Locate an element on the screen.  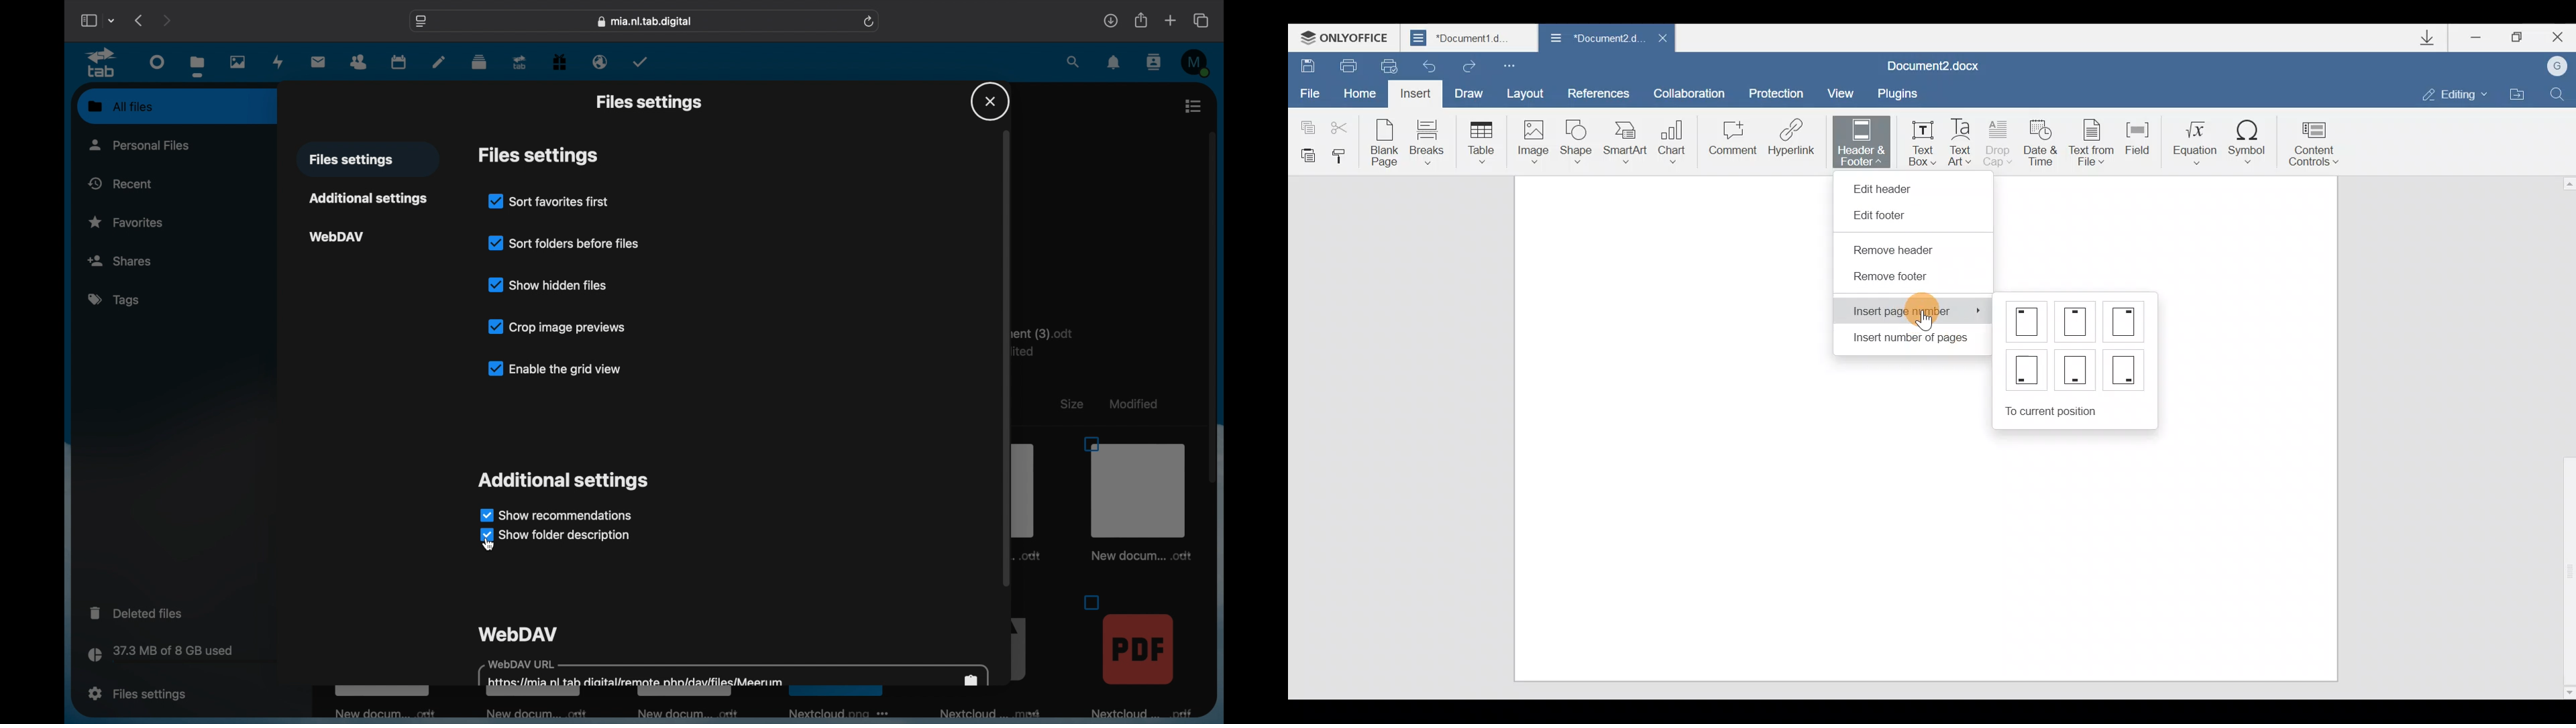
tab is located at coordinates (520, 63).